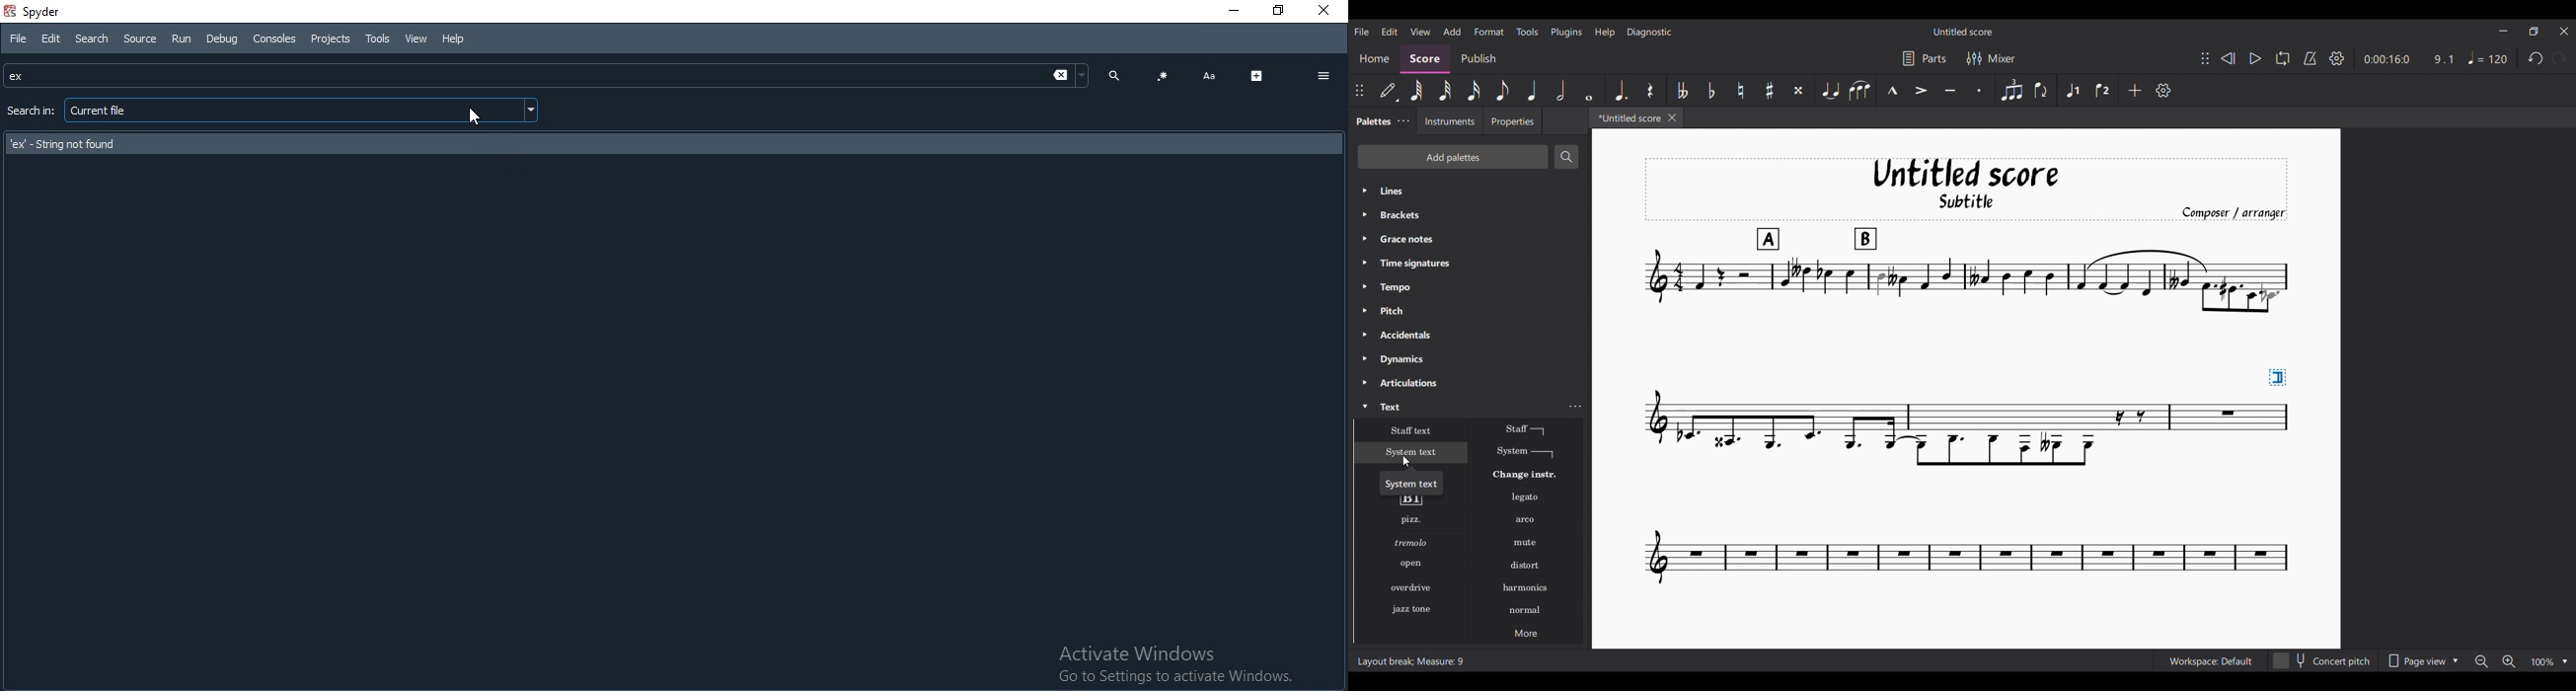  Describe the element at coordinates (2387, 60) in the screenshot. I see `0:00:16:0` at that location.